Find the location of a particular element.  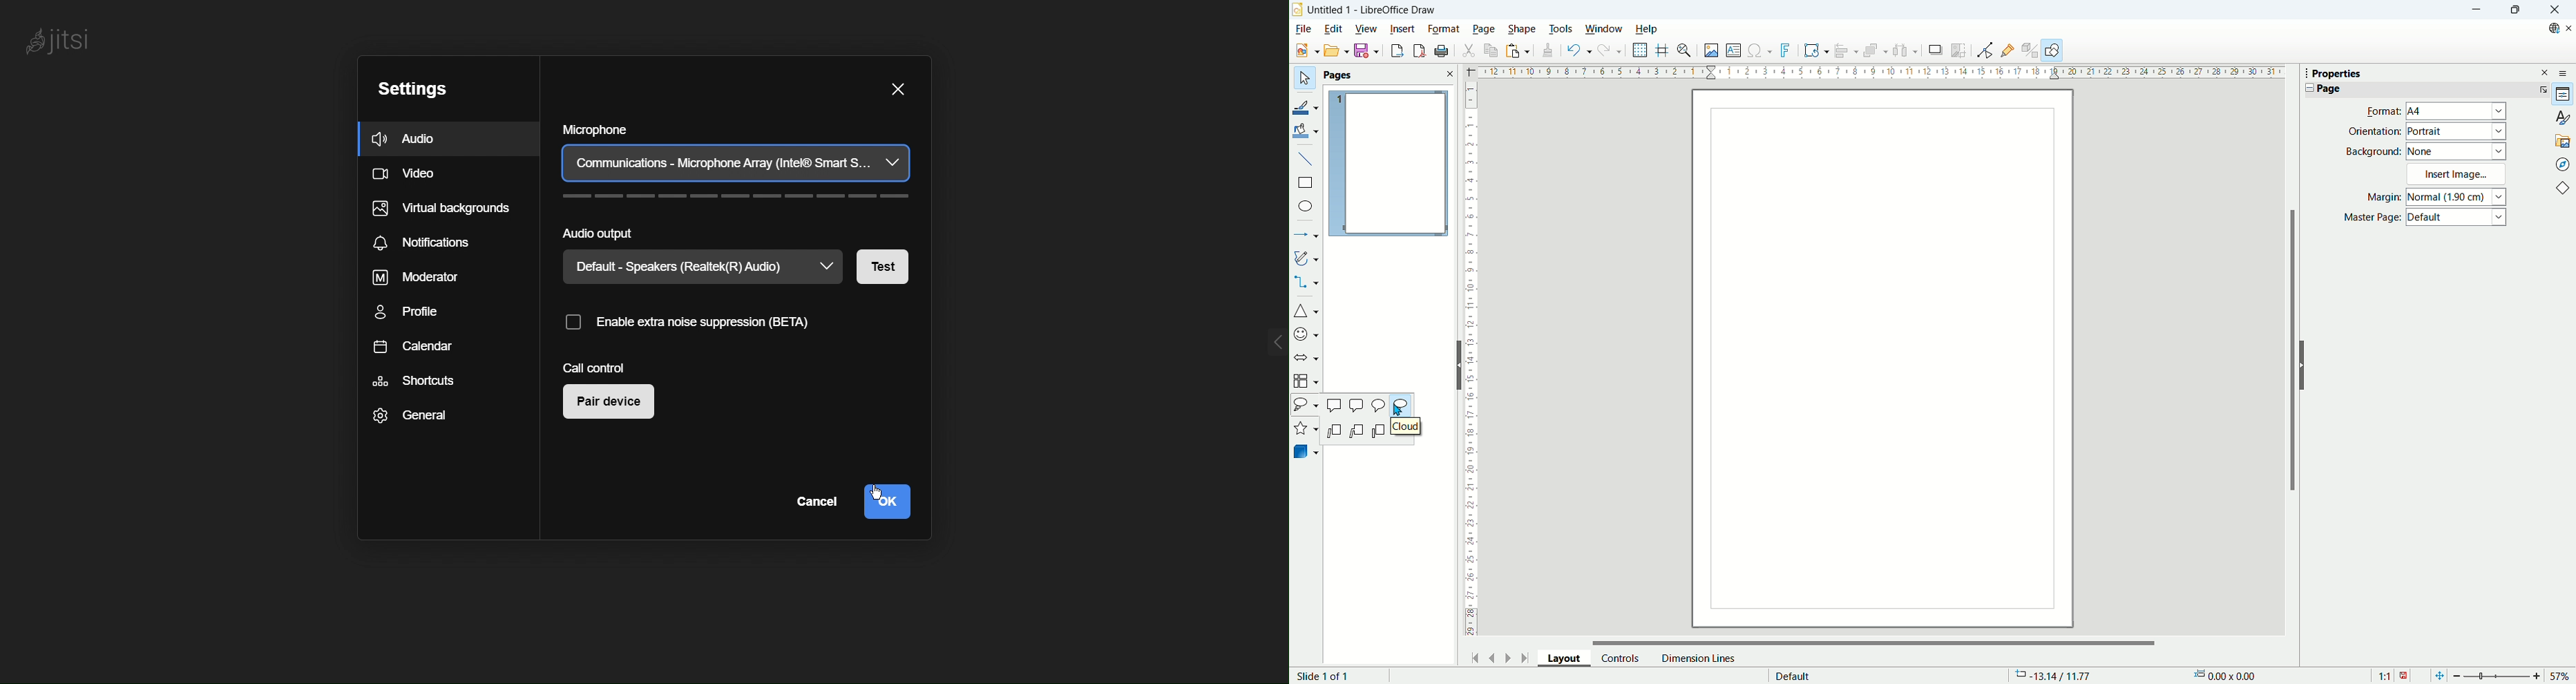

Cancel is located at coordinates (813, 504).